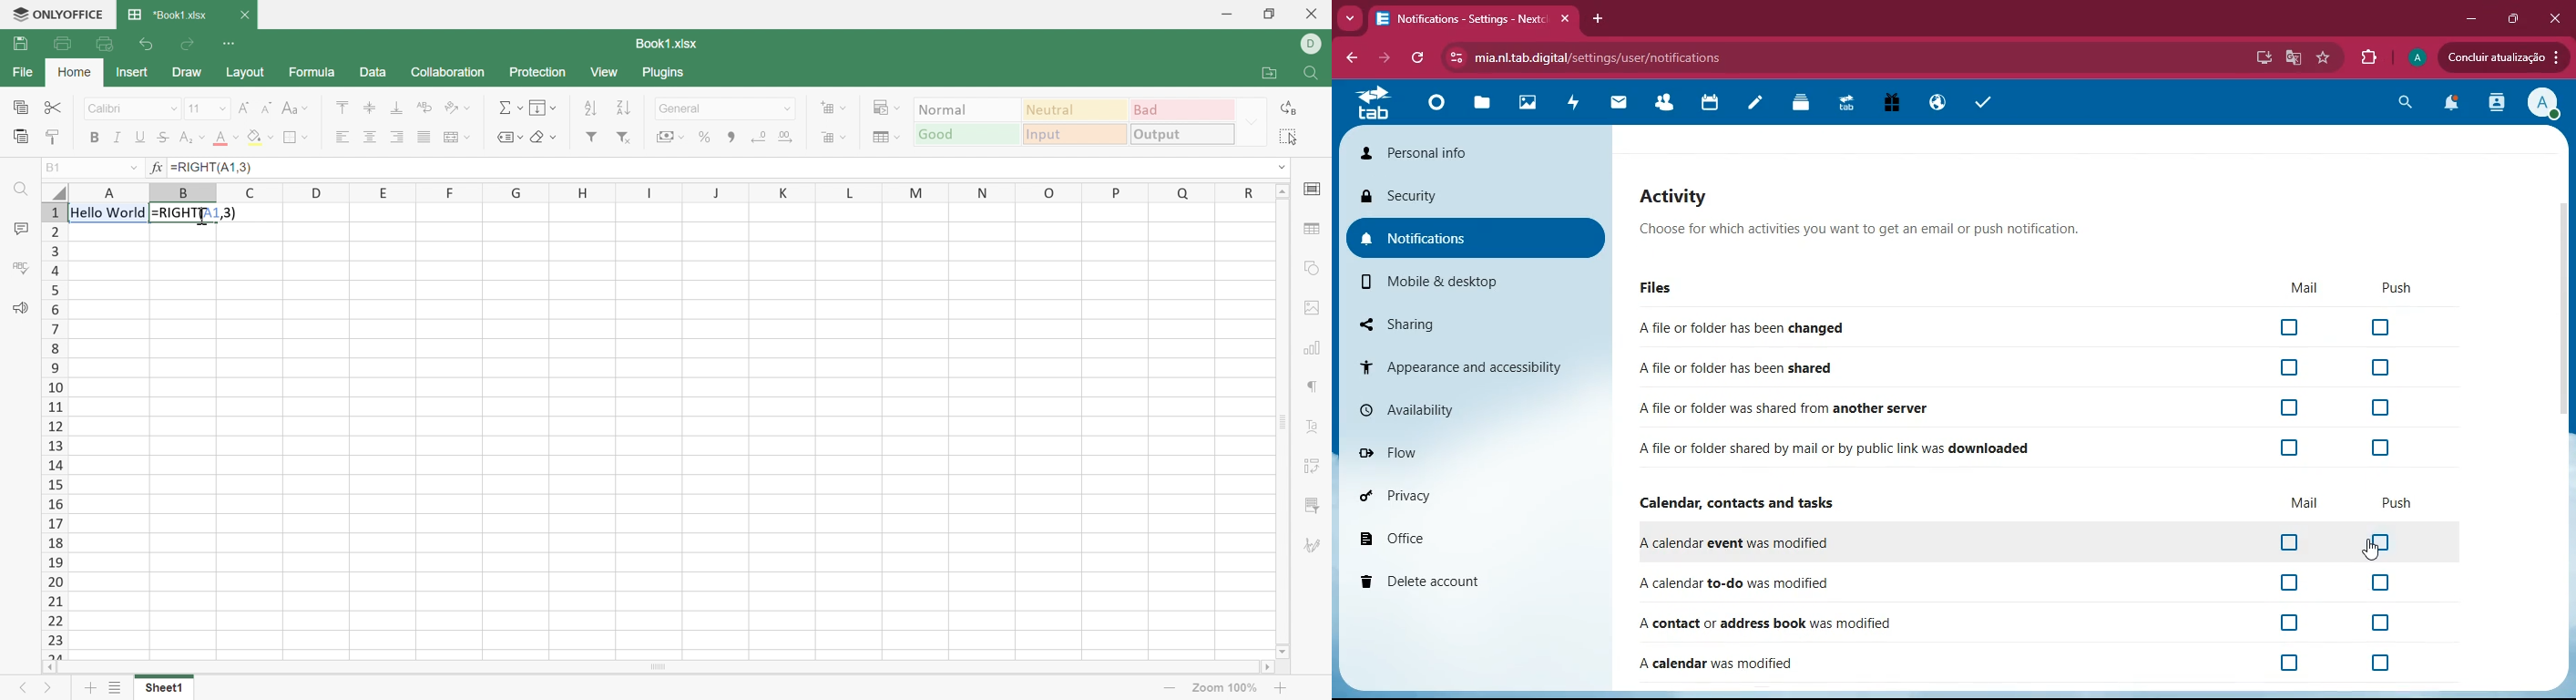 The width and height of the screenshot is (2576, 700). I want to click on close, so click(2558, 18).